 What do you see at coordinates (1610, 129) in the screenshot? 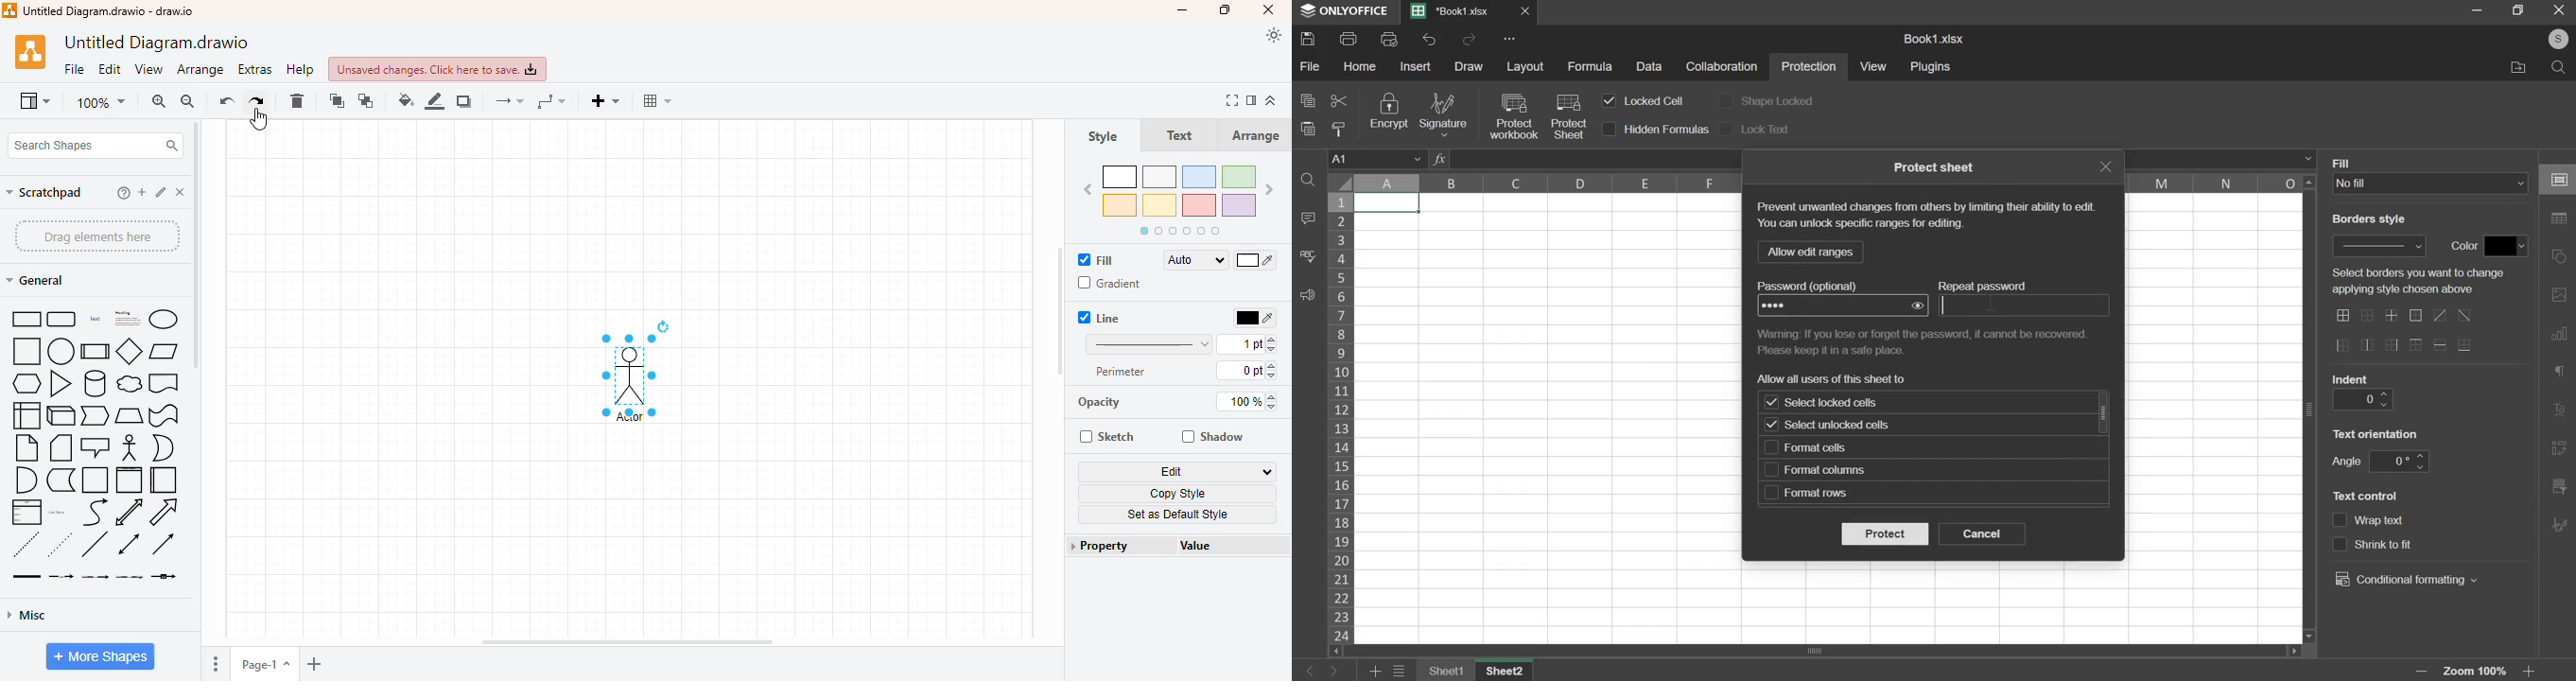
I see `checkbox` at bounding box center [1610, 129].